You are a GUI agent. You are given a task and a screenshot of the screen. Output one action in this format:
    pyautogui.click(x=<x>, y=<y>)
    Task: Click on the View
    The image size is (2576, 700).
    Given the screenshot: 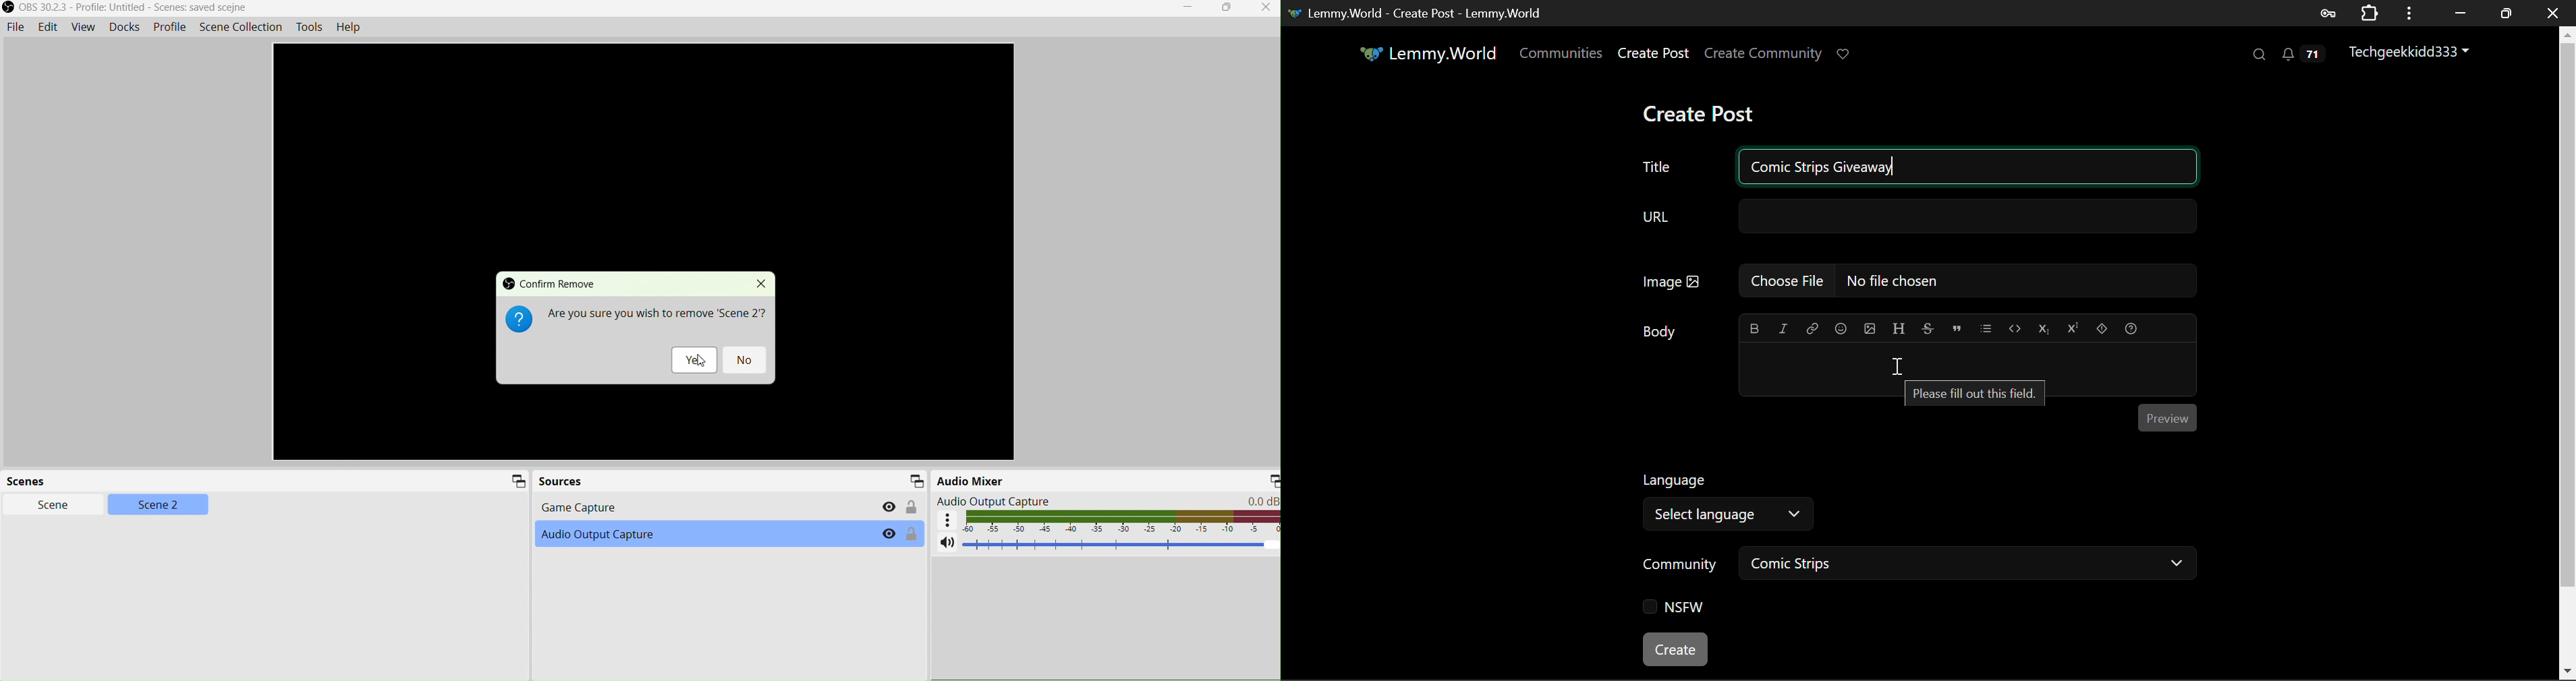 What is the action you would take?
    pyautogui.click(x=82, y=26)
    